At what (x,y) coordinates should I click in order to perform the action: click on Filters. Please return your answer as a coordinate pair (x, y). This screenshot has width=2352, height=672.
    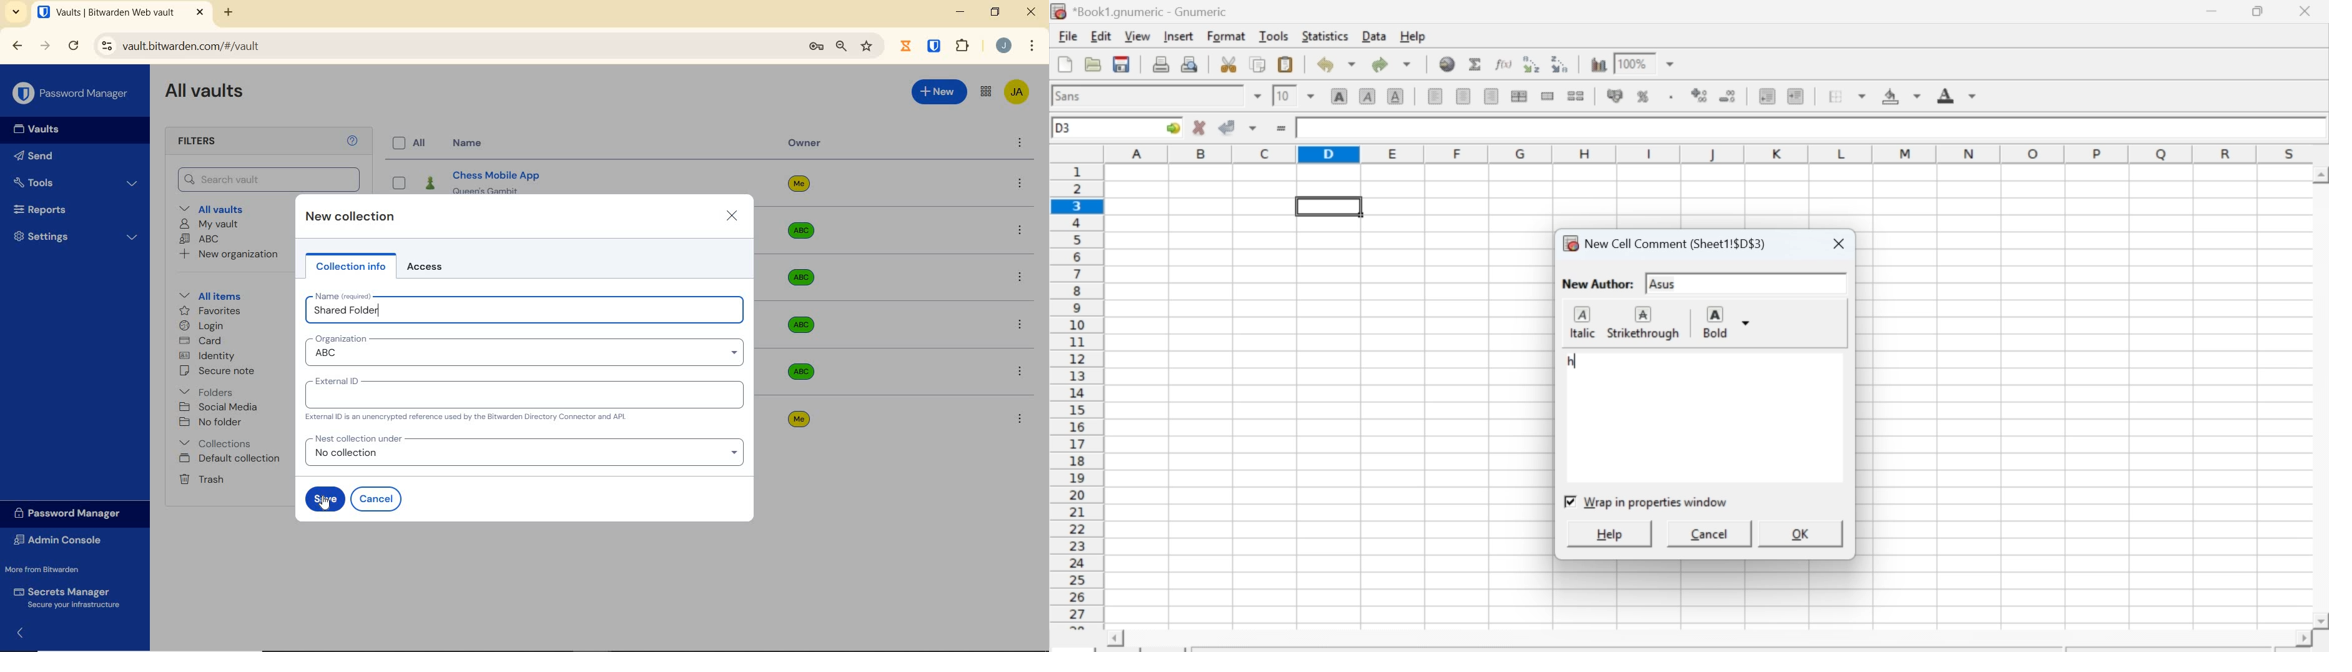
    Looking at the image, I should click on (200, 140).